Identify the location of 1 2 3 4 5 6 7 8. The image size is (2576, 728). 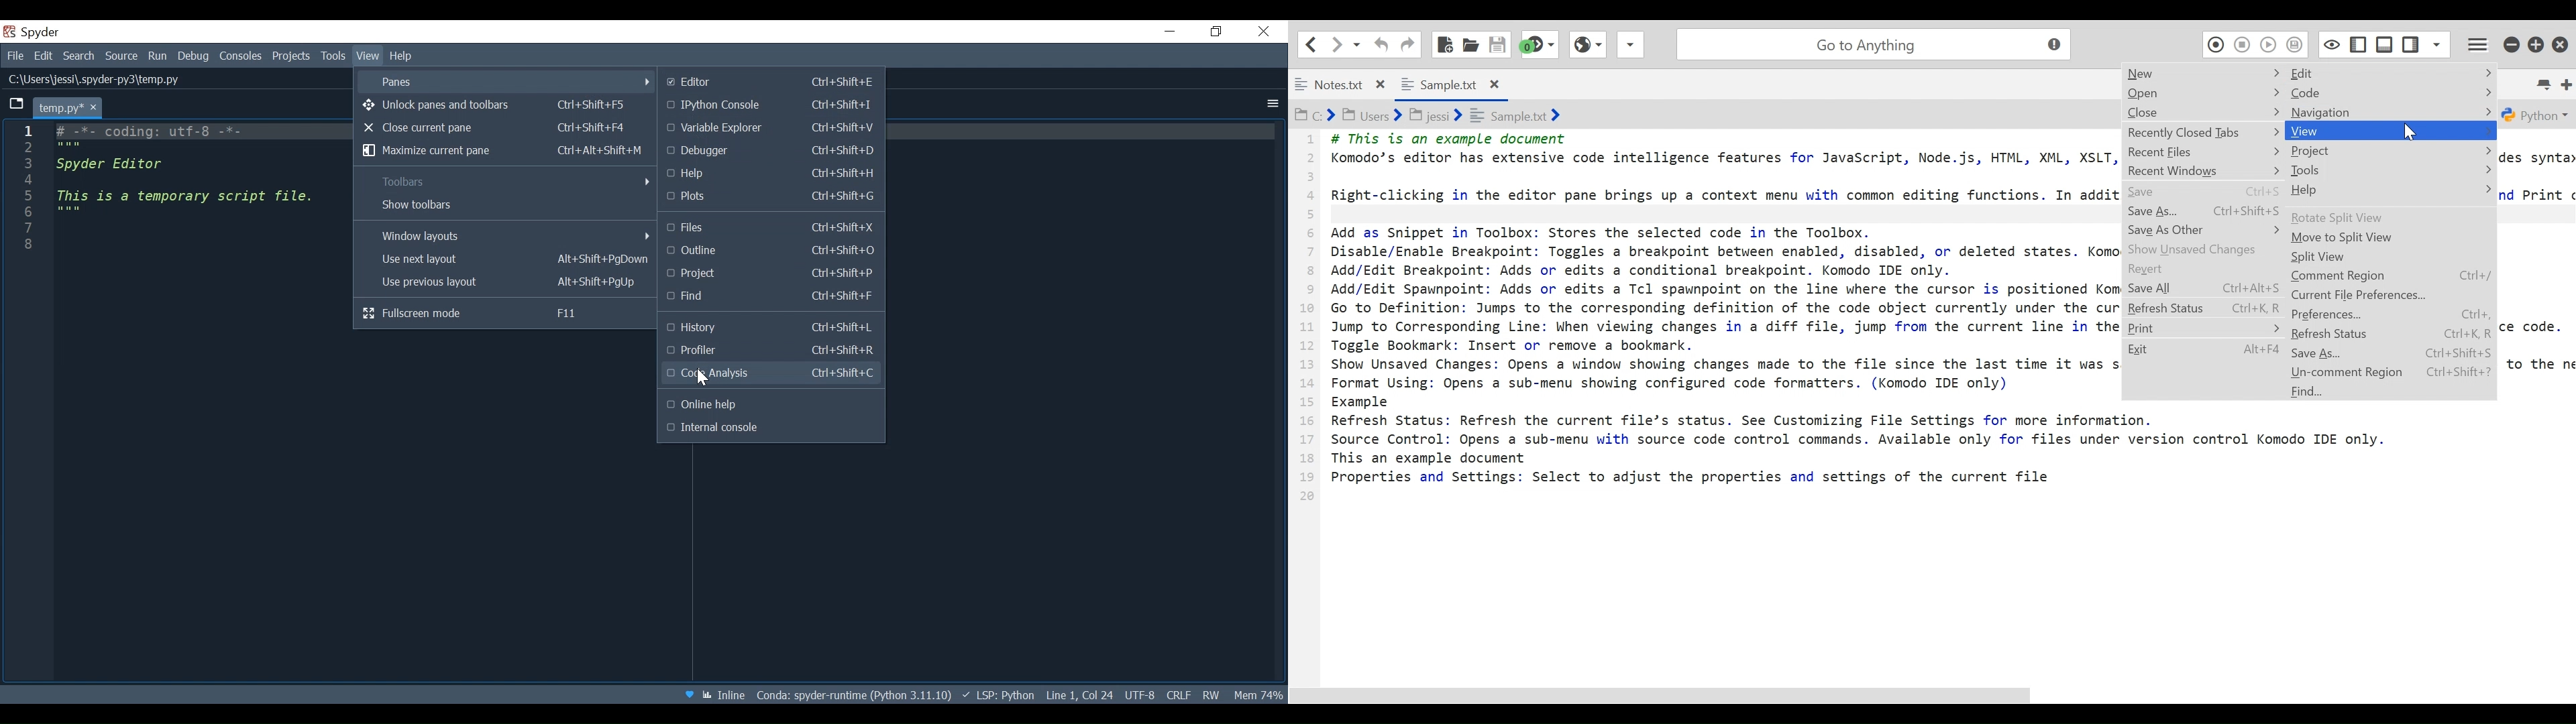
(30, 194).